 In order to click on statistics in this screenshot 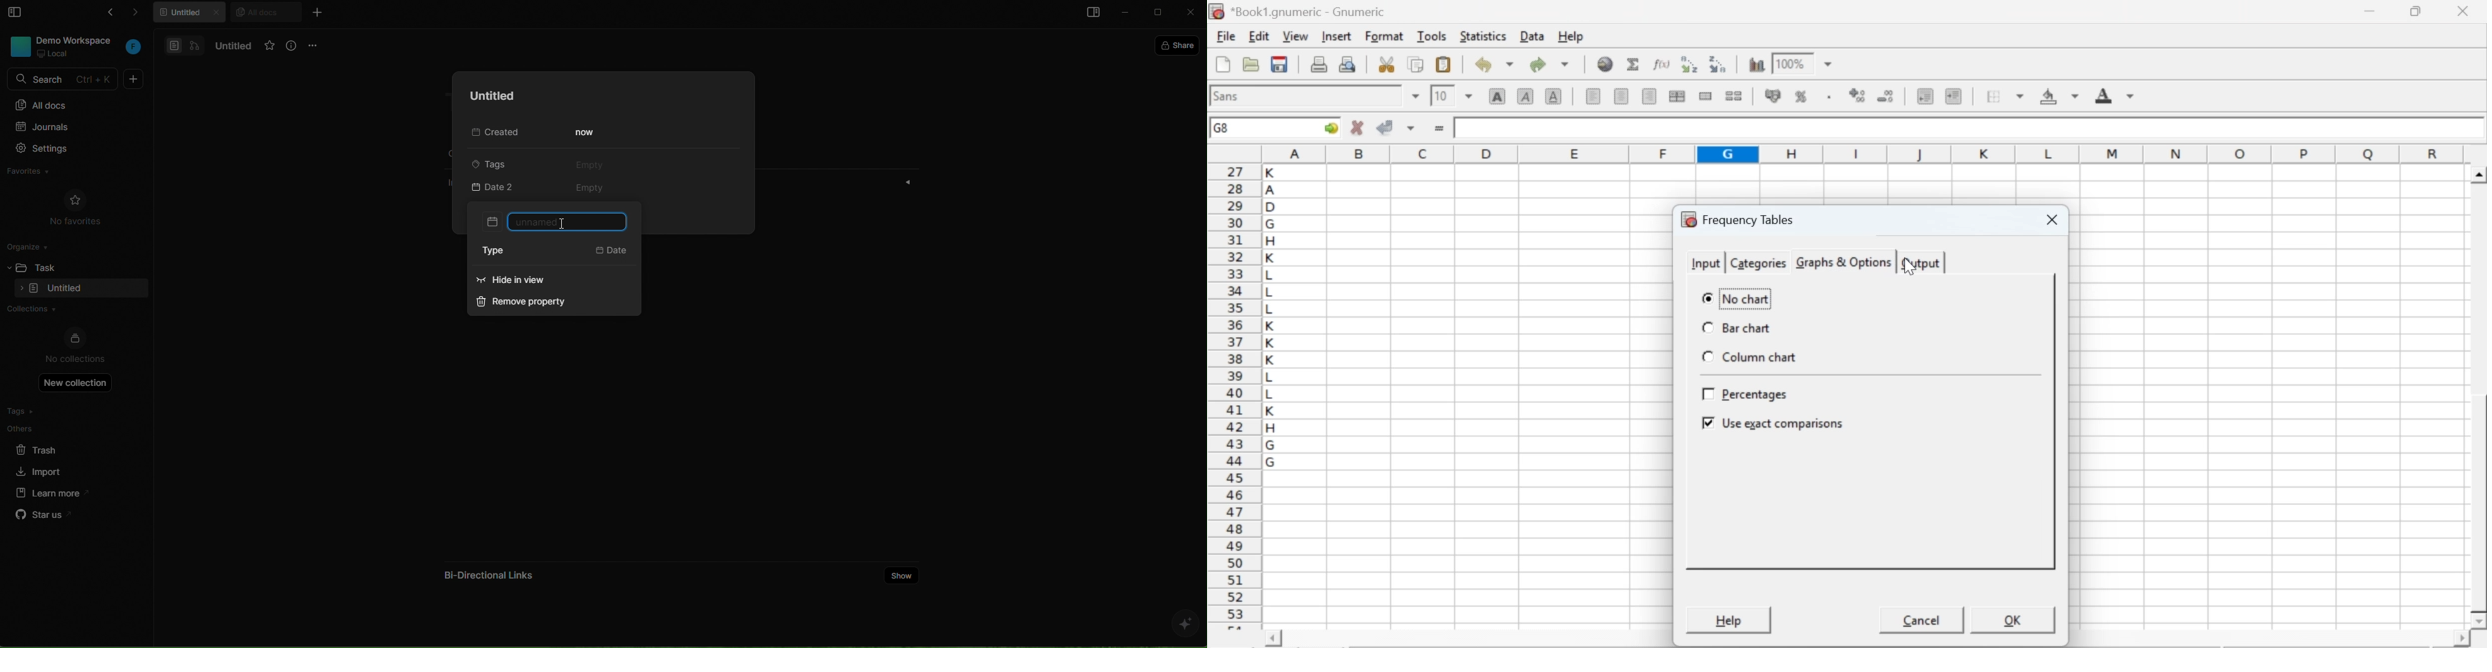, I will do `click(1481, 36)`.